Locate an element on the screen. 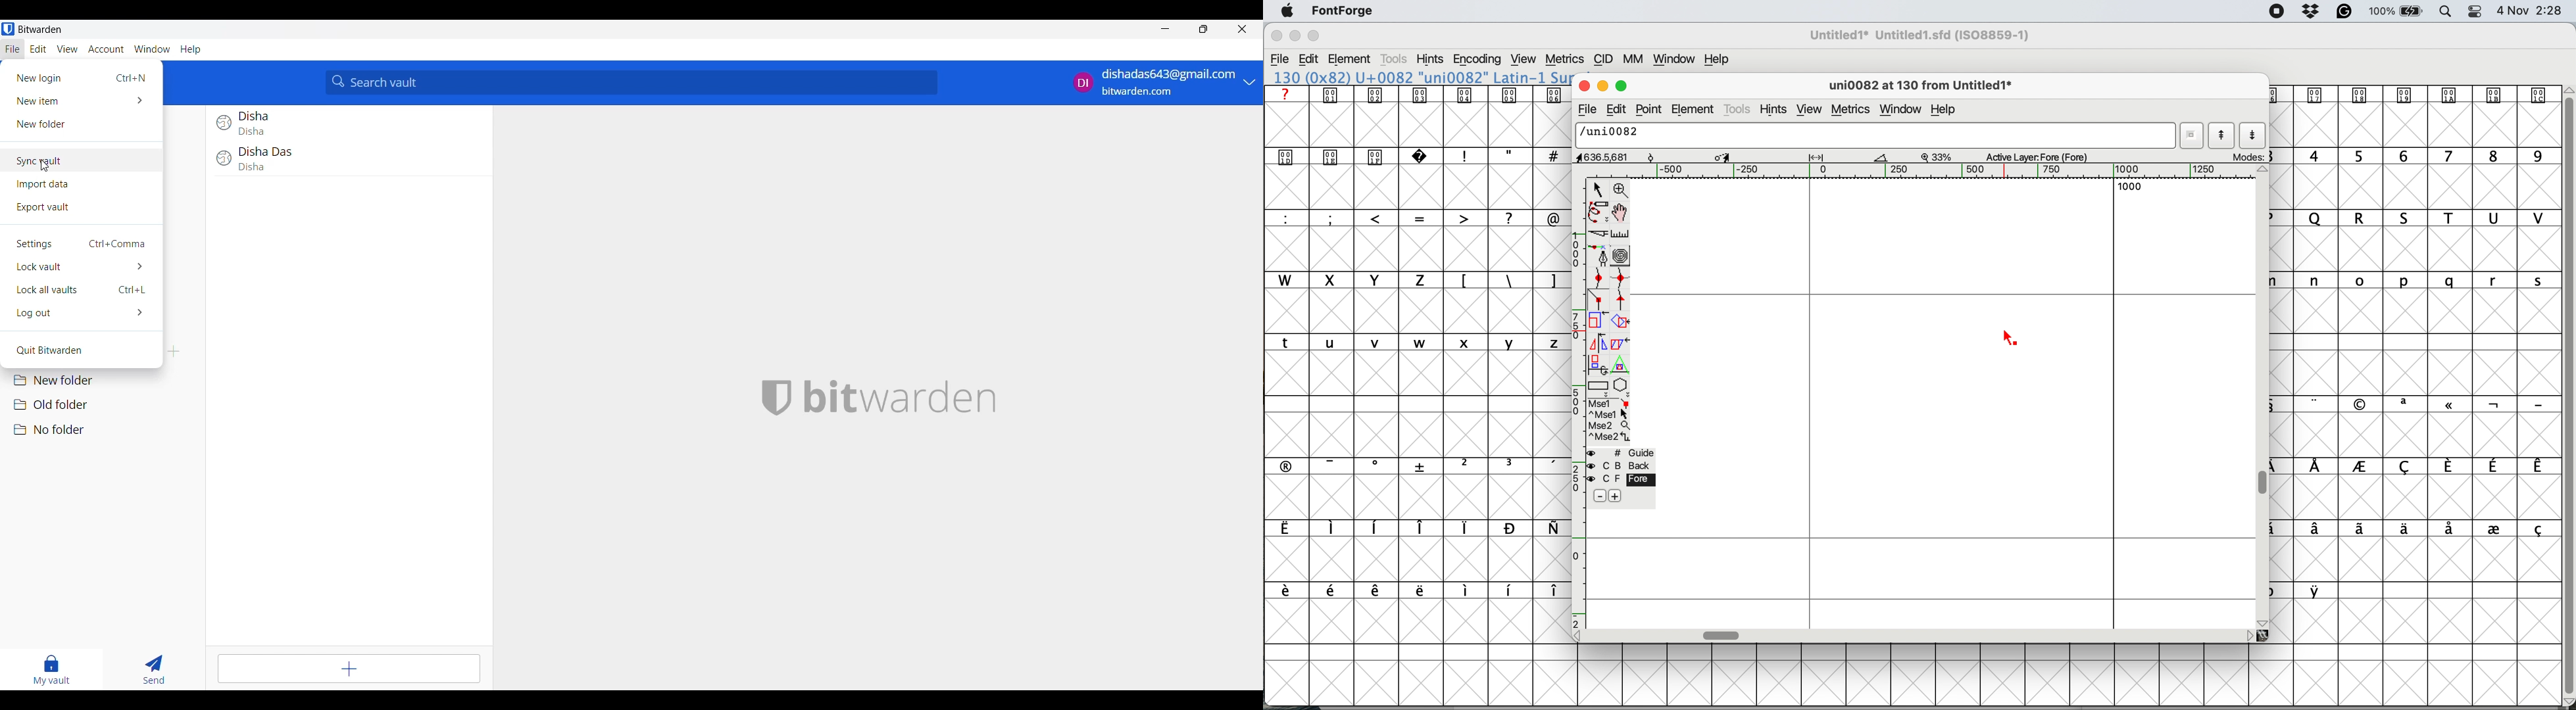 This screenshot has height=728, width=2576. add a corner point is located at coordinates (1599, 301).